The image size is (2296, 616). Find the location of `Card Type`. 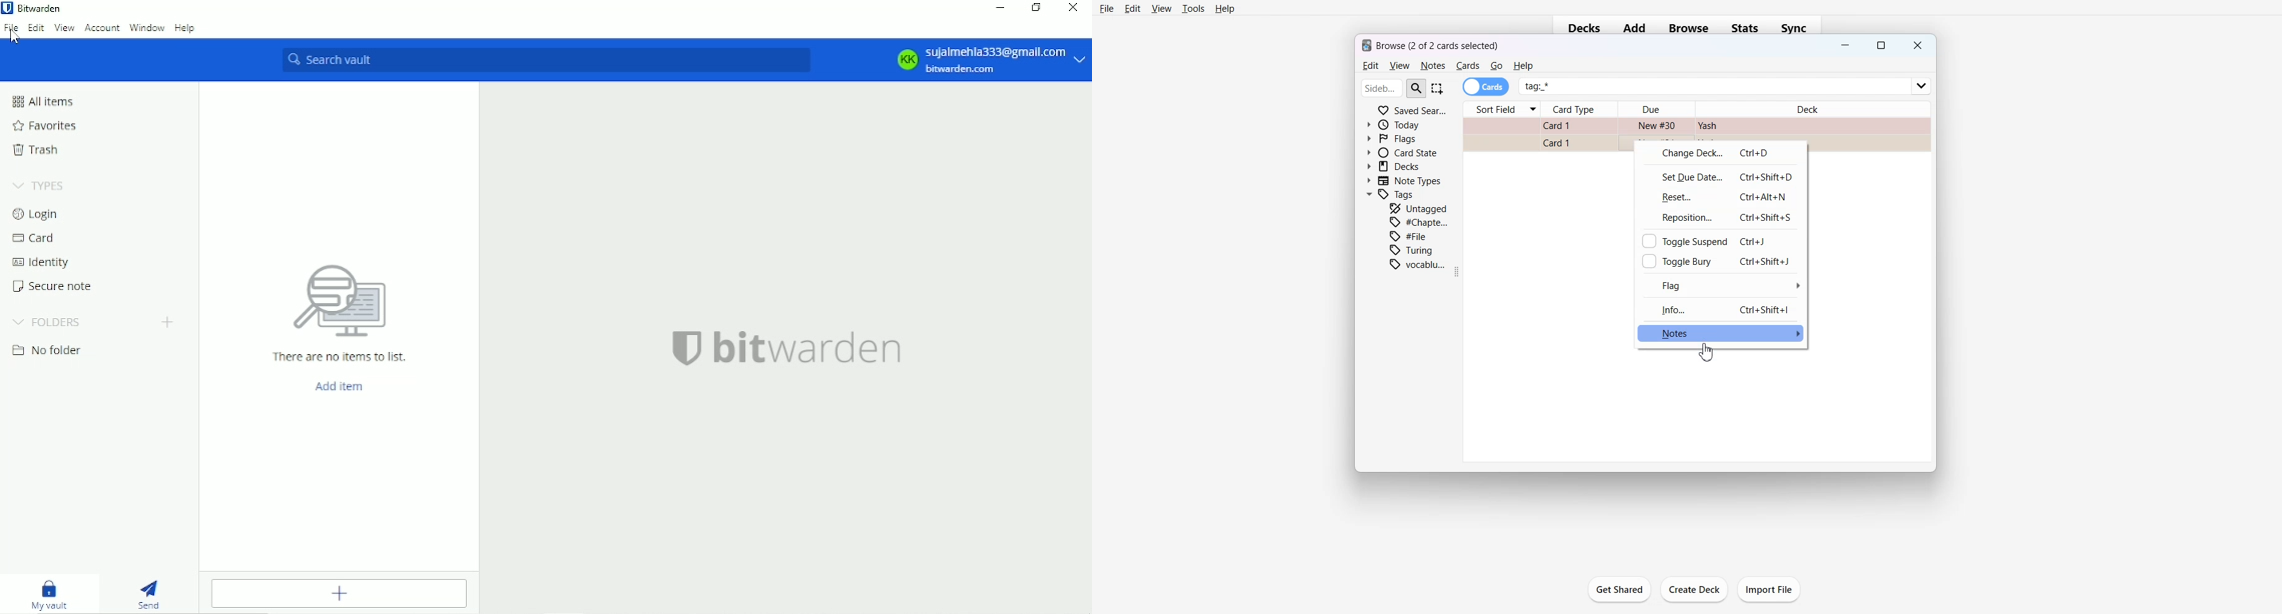

Card Type is located at coordinates (1581, 109).